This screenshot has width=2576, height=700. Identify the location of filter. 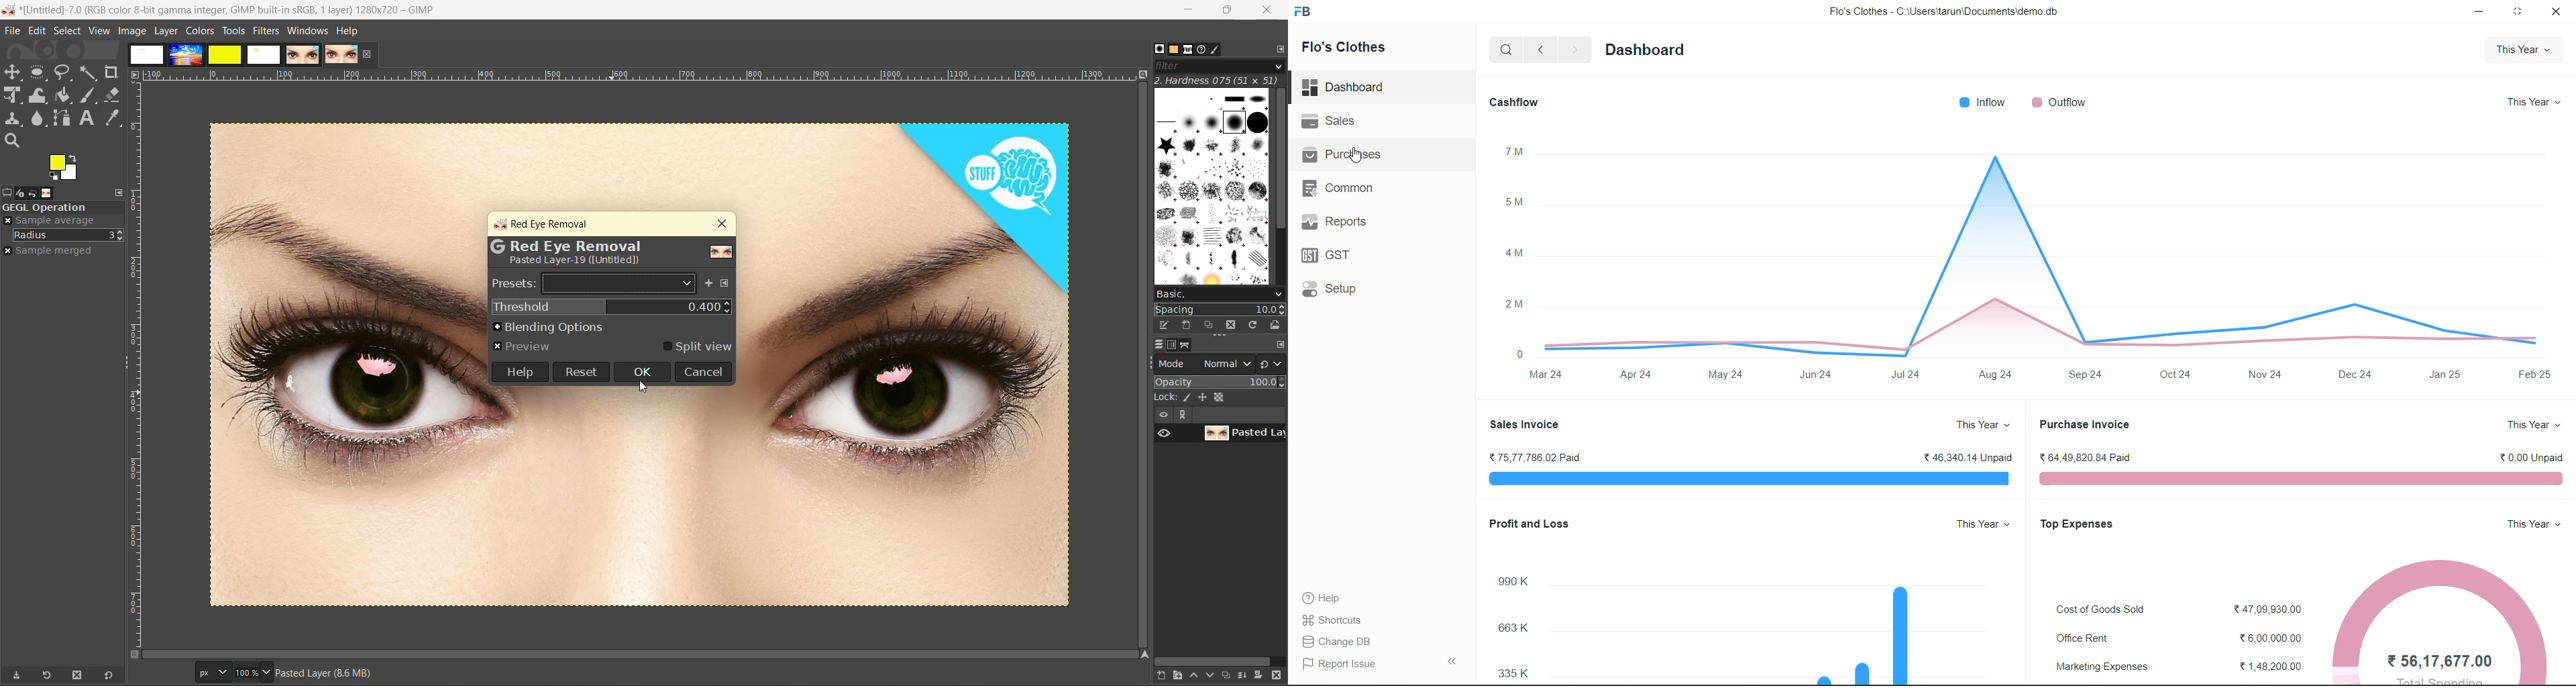
(1220, 66).